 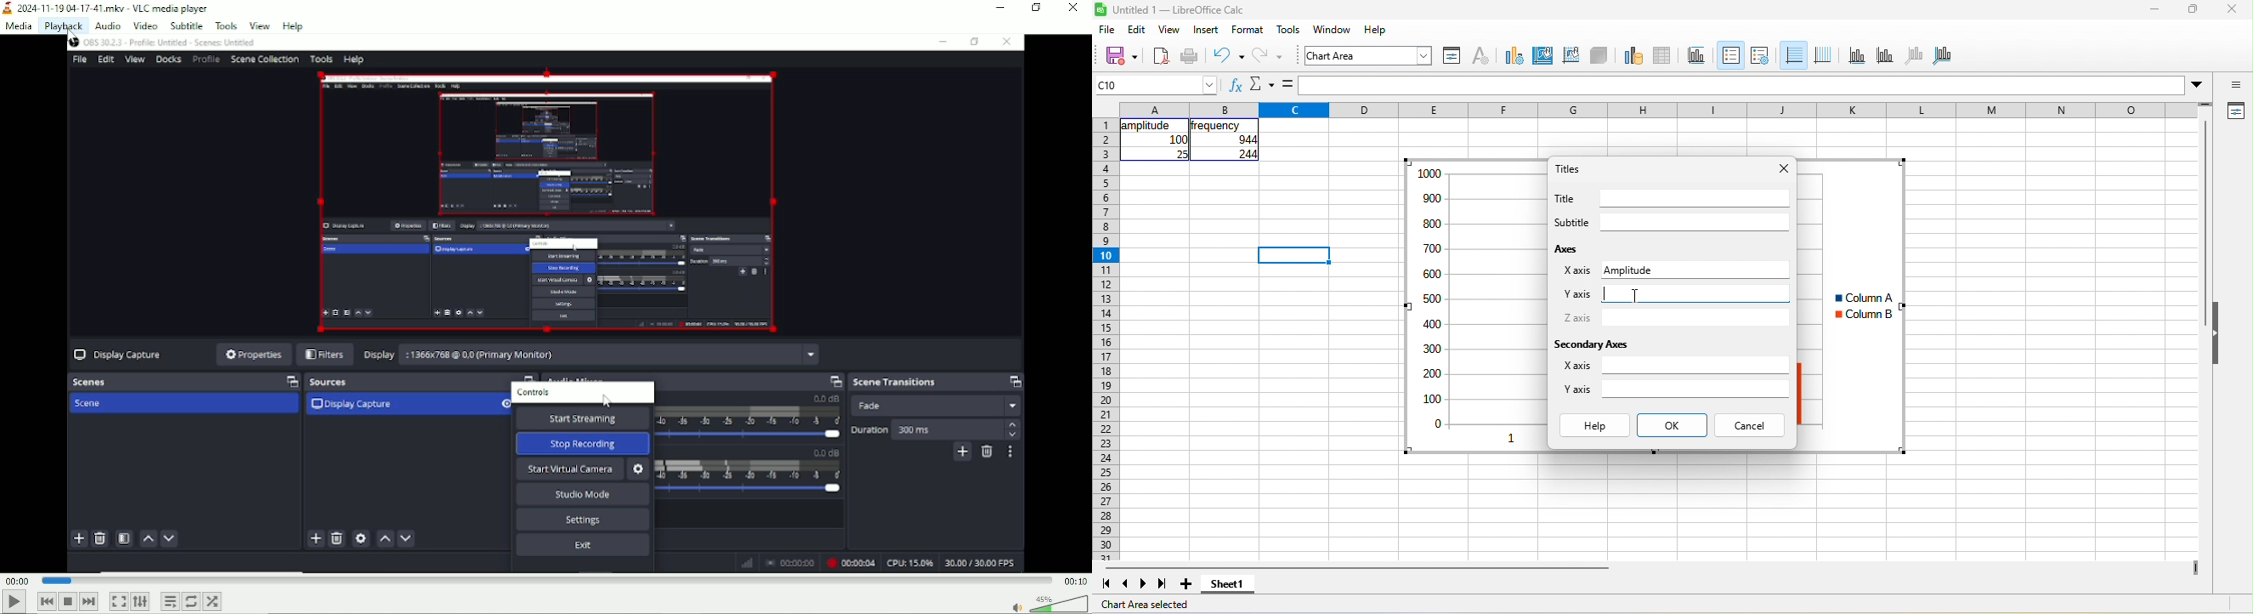 I want to click on horizontal grids, so click(x=1794, y=55).